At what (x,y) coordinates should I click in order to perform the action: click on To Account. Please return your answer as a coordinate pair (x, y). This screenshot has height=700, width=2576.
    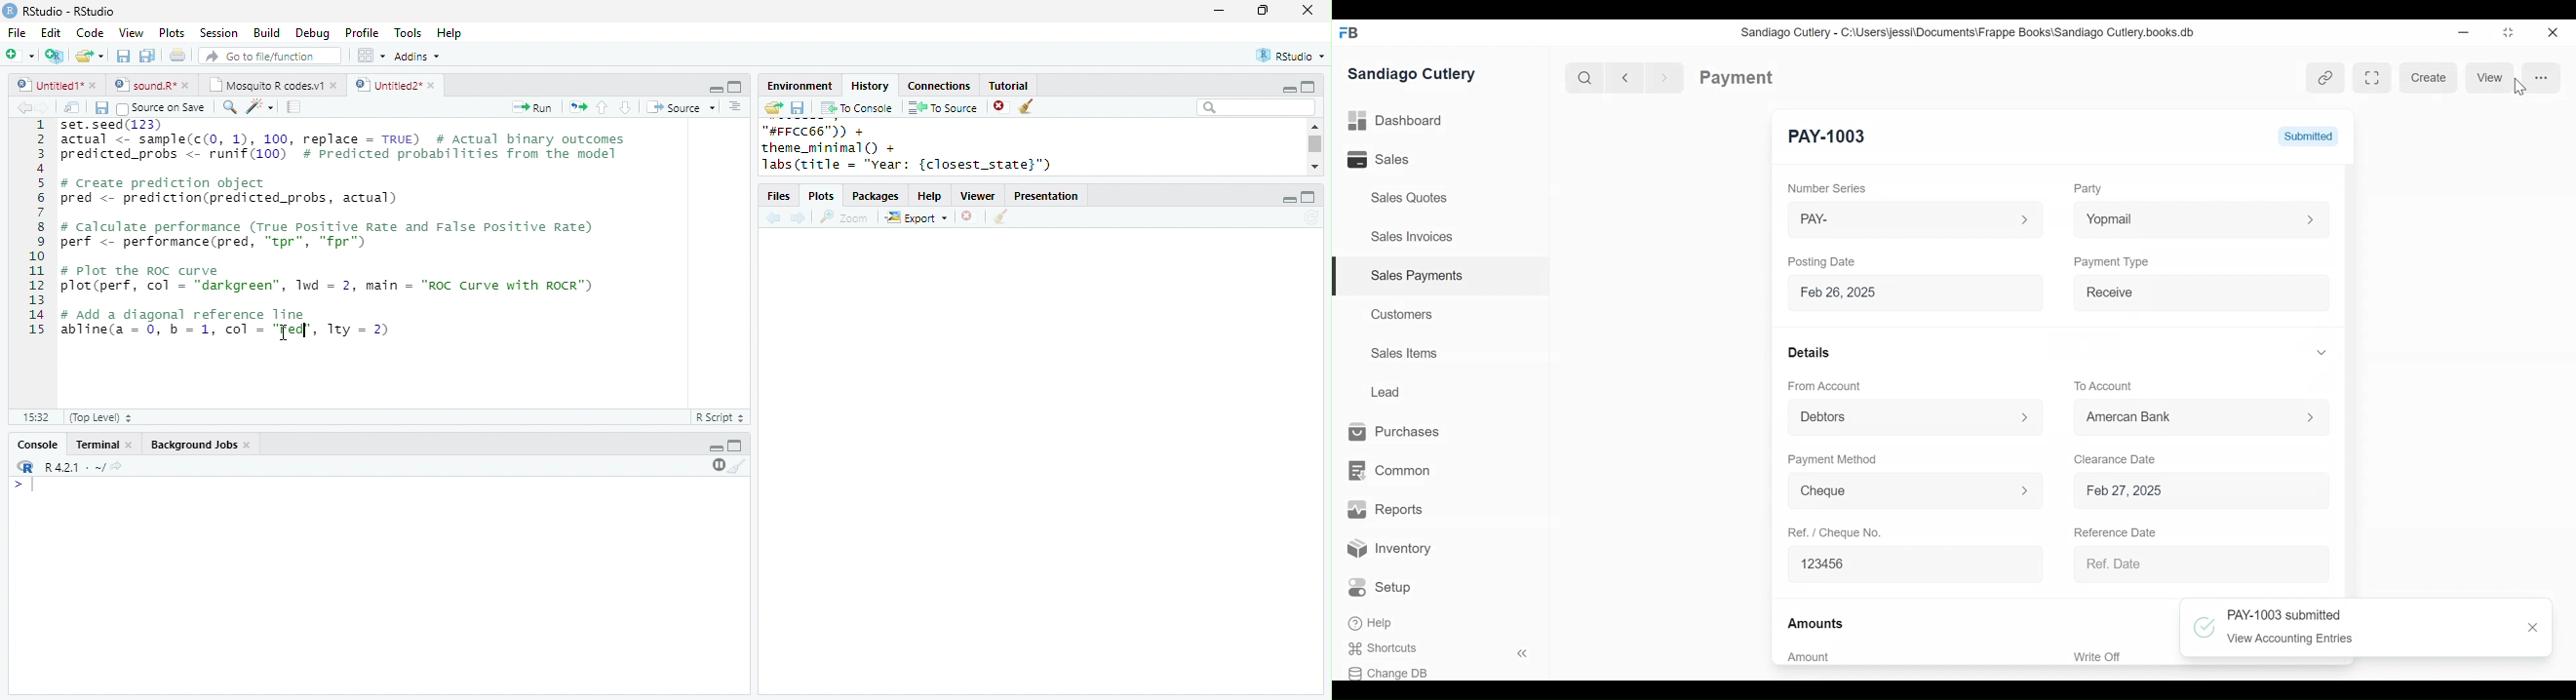
    Looking at the image, I should click on (2104, 386).